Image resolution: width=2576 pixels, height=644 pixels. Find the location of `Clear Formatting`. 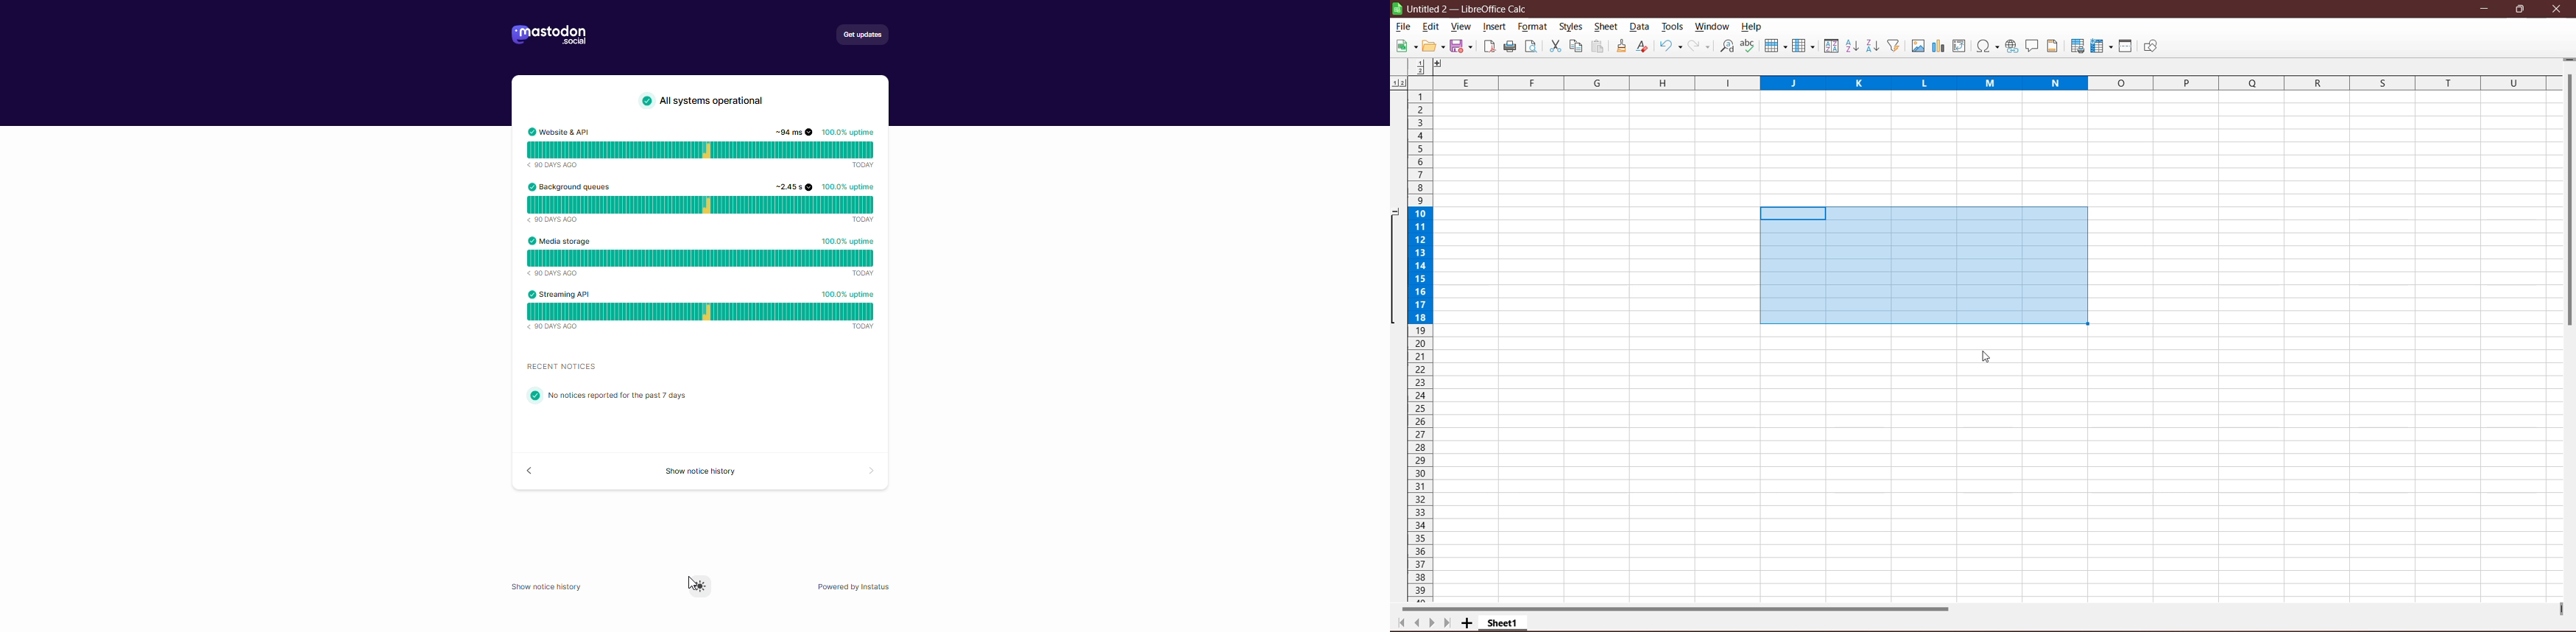

Clear Formatting is located at coordinates (1643, 46).